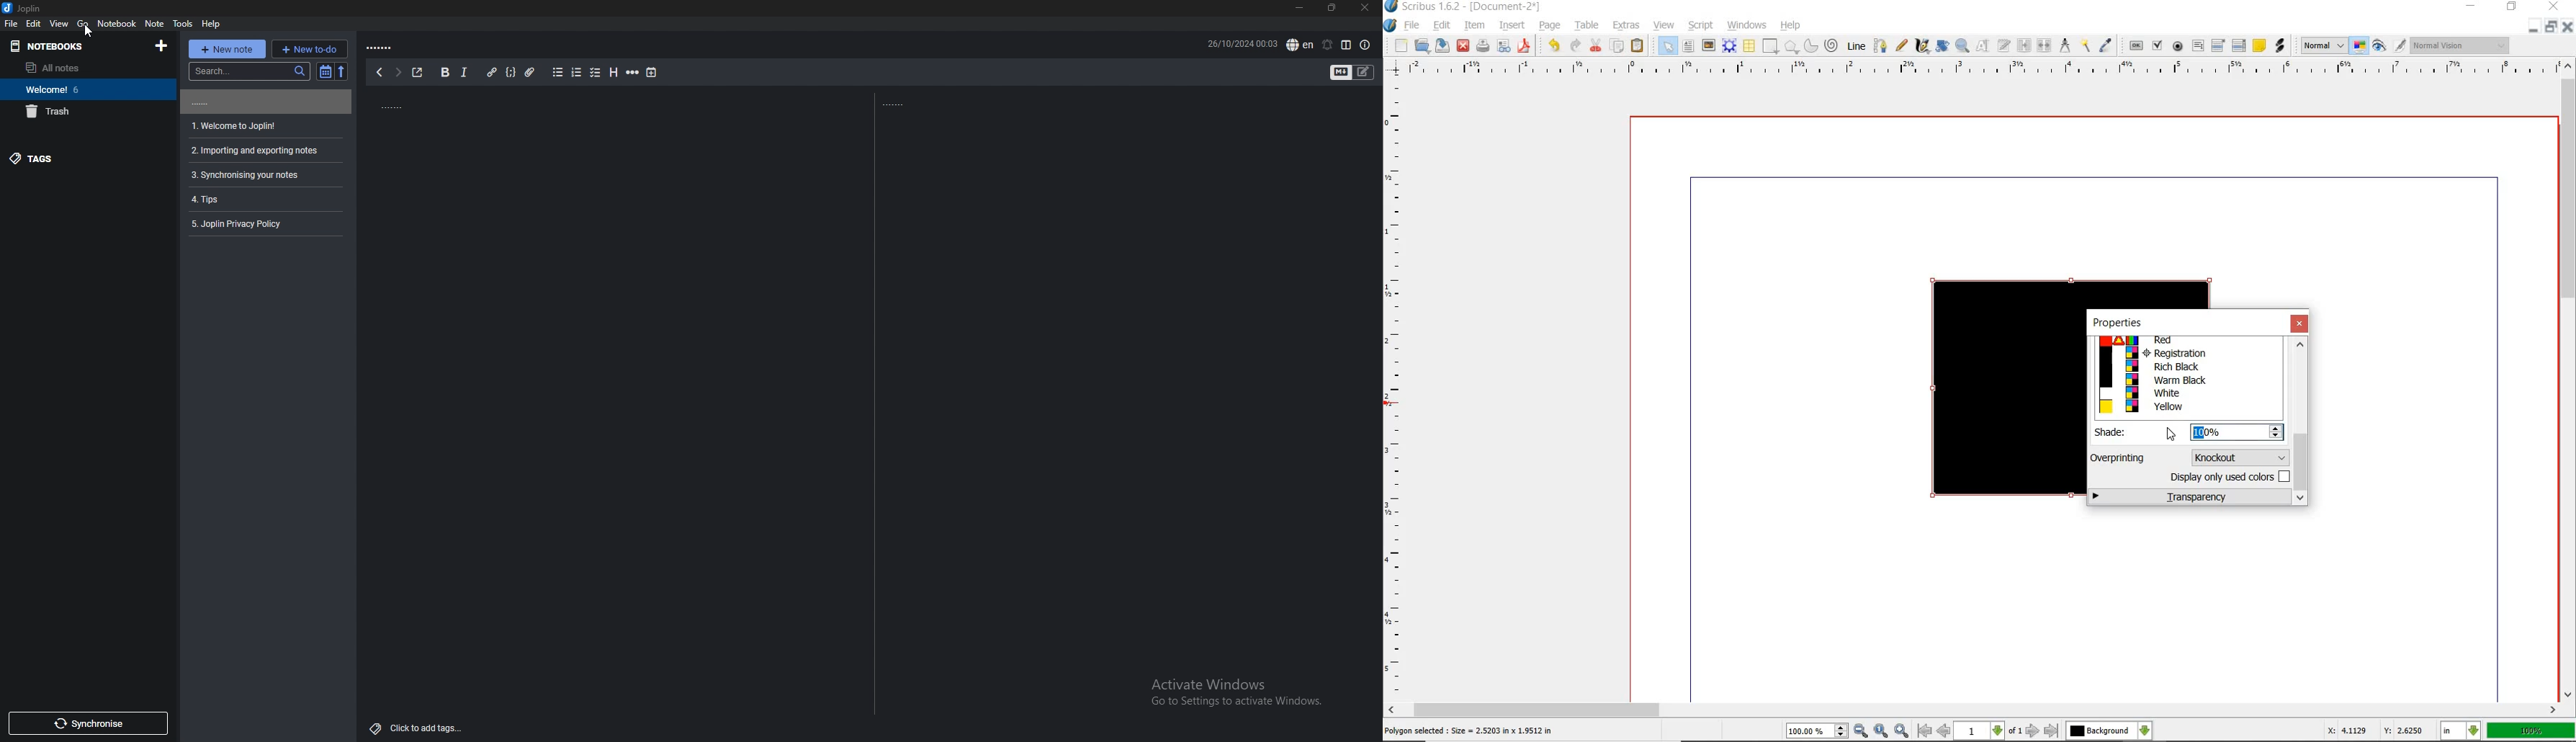  What do you see at coordinates (2067, 47) in the screenshot?
I see `measurement` at bounding box center [2067, 47].